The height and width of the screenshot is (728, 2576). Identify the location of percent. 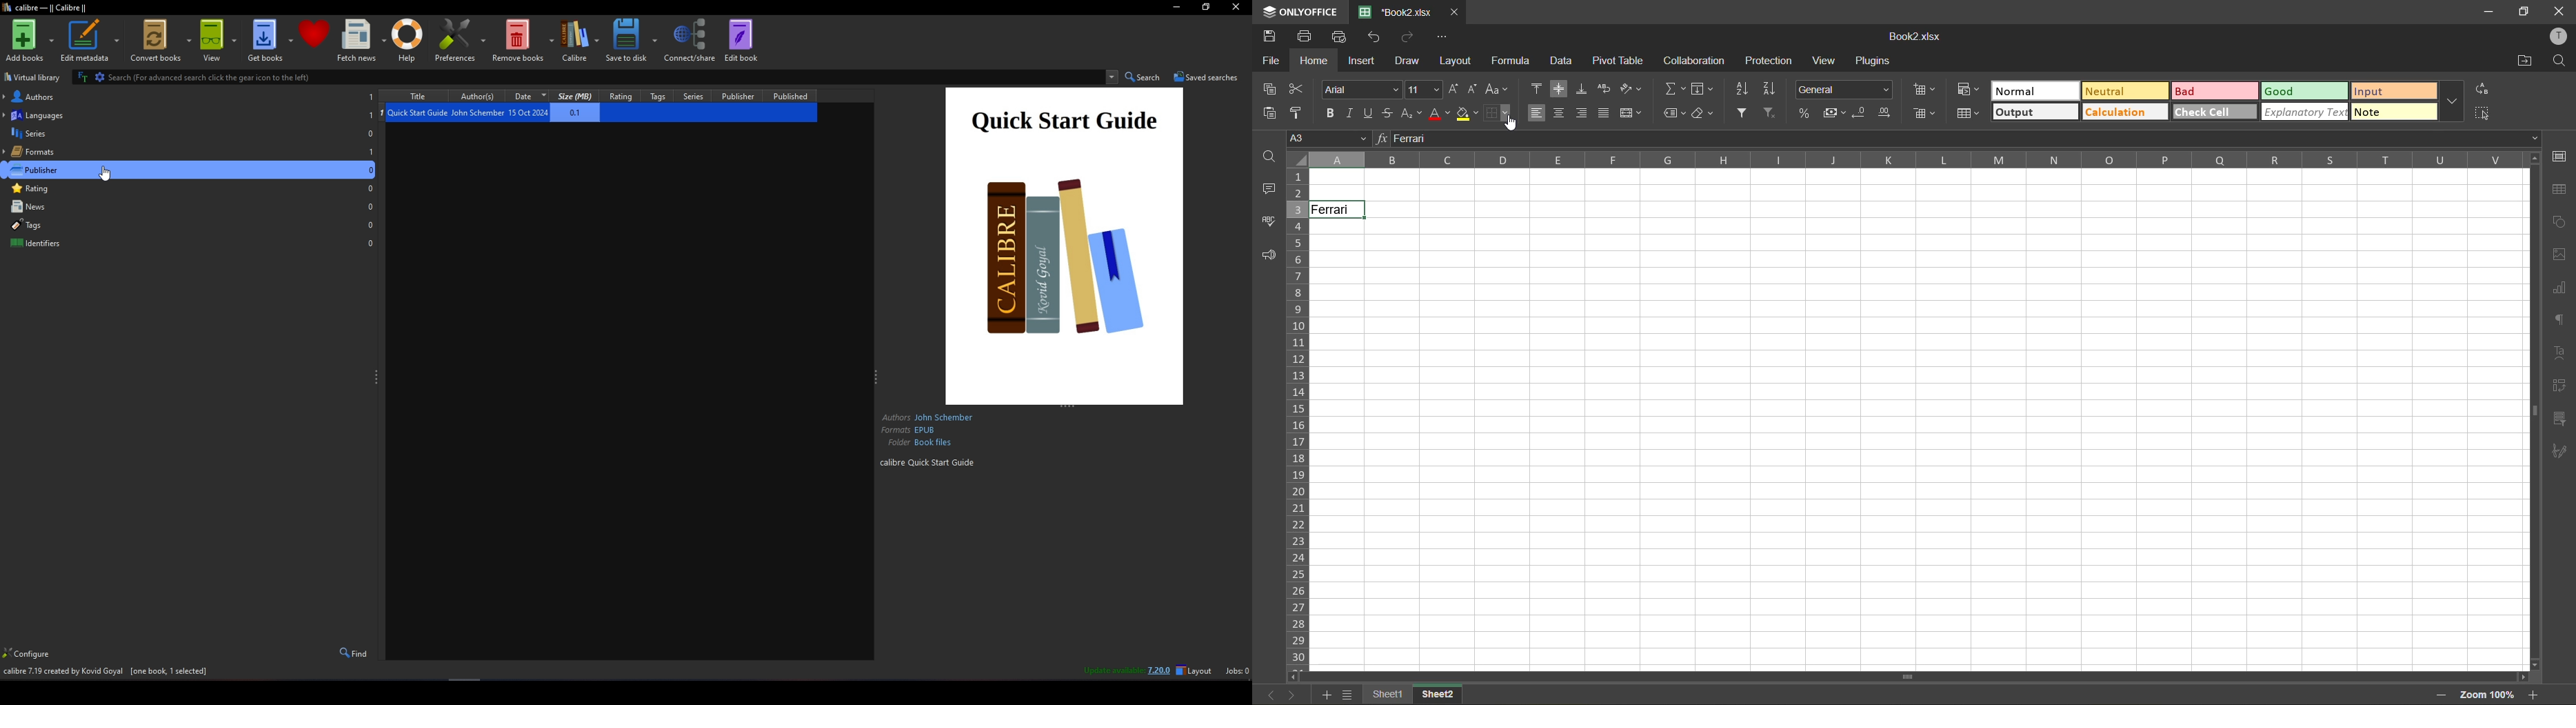
(1803, 113).